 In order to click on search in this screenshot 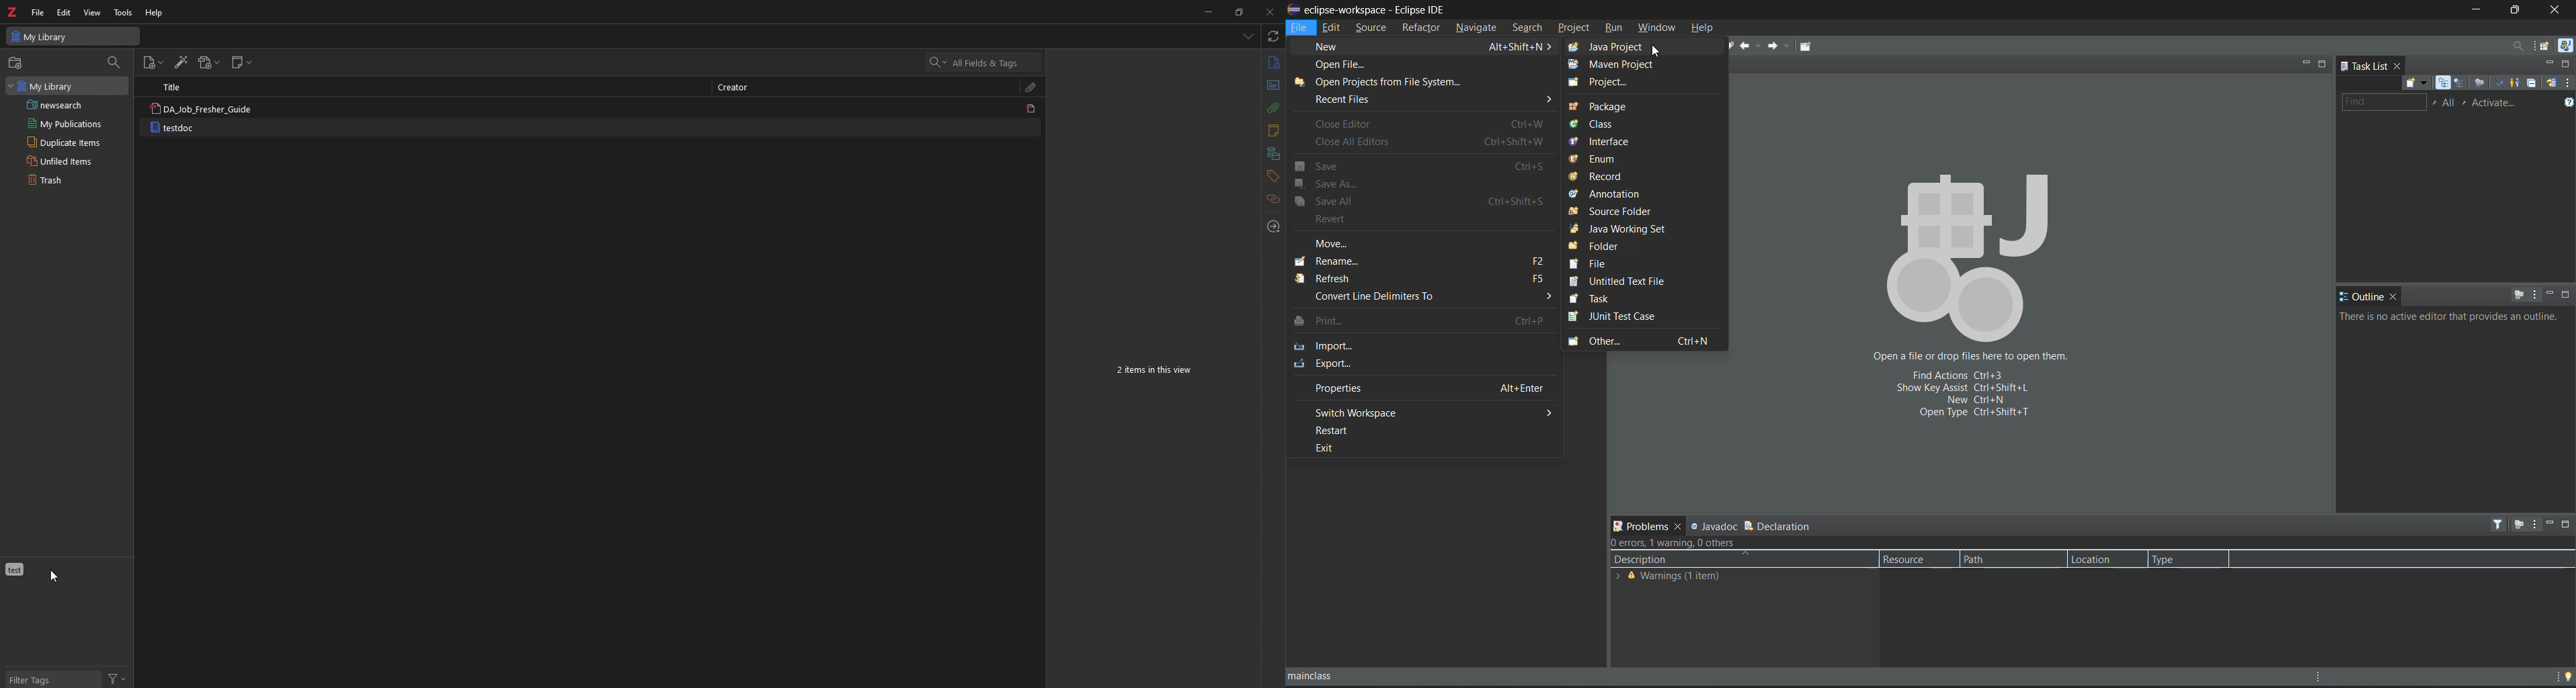, I will do `click(1527, 28)`.